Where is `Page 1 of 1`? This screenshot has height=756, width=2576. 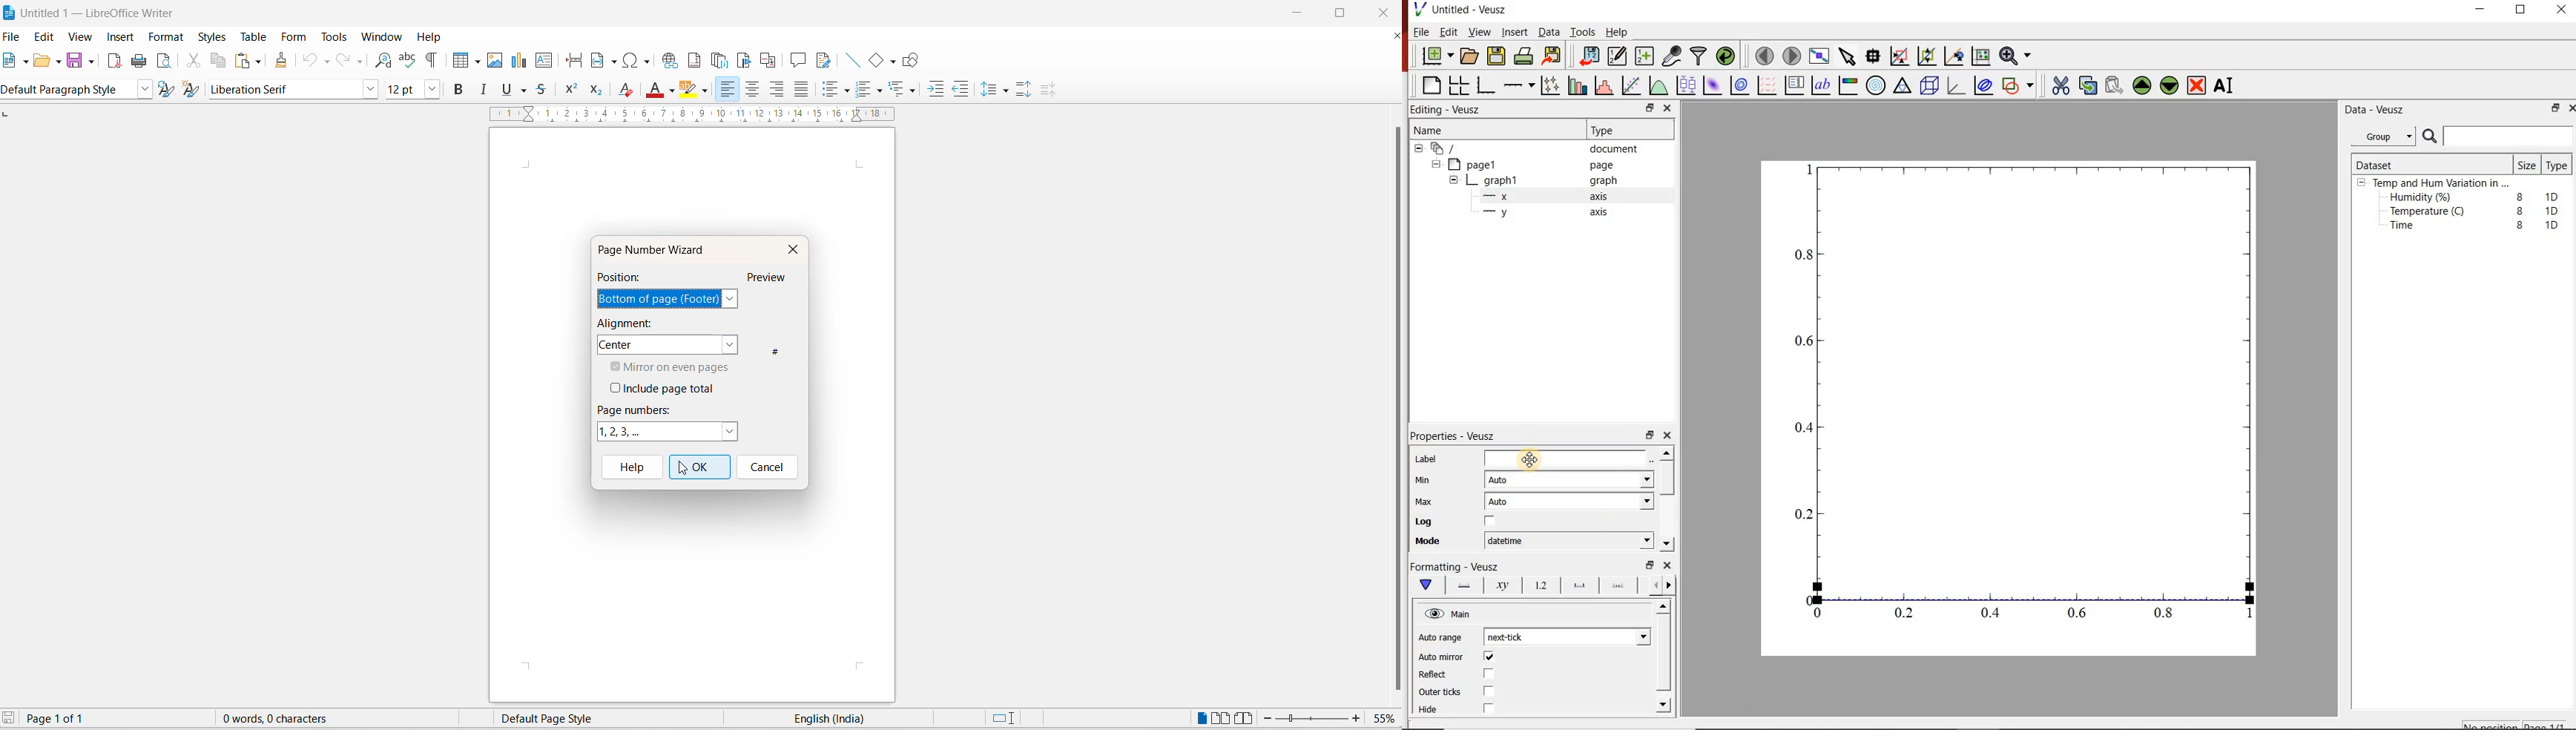
Page 1 of 1 is located at coordinates (65, 719).